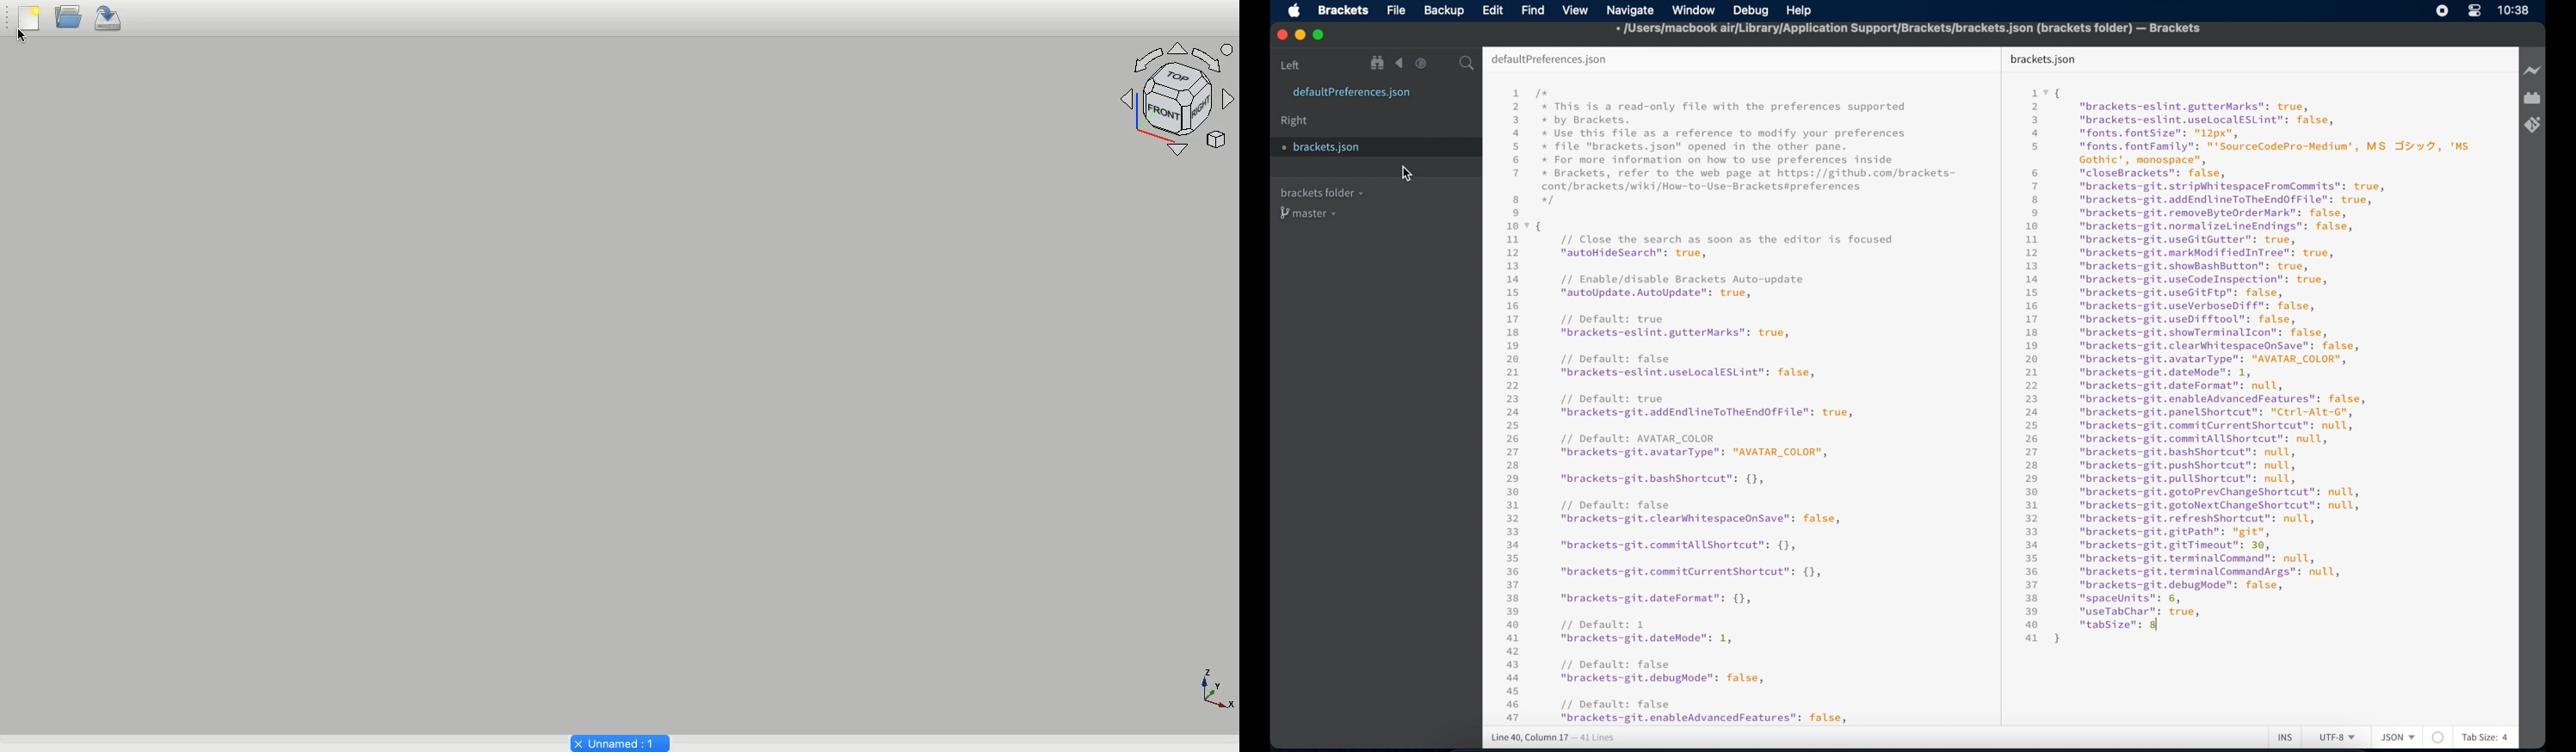 This screenshot has height=756, width=2576. What do you see at coordinates (1323, 148) in the screenshot?
I see `brackets.json` at bounding box center [1323, 148].